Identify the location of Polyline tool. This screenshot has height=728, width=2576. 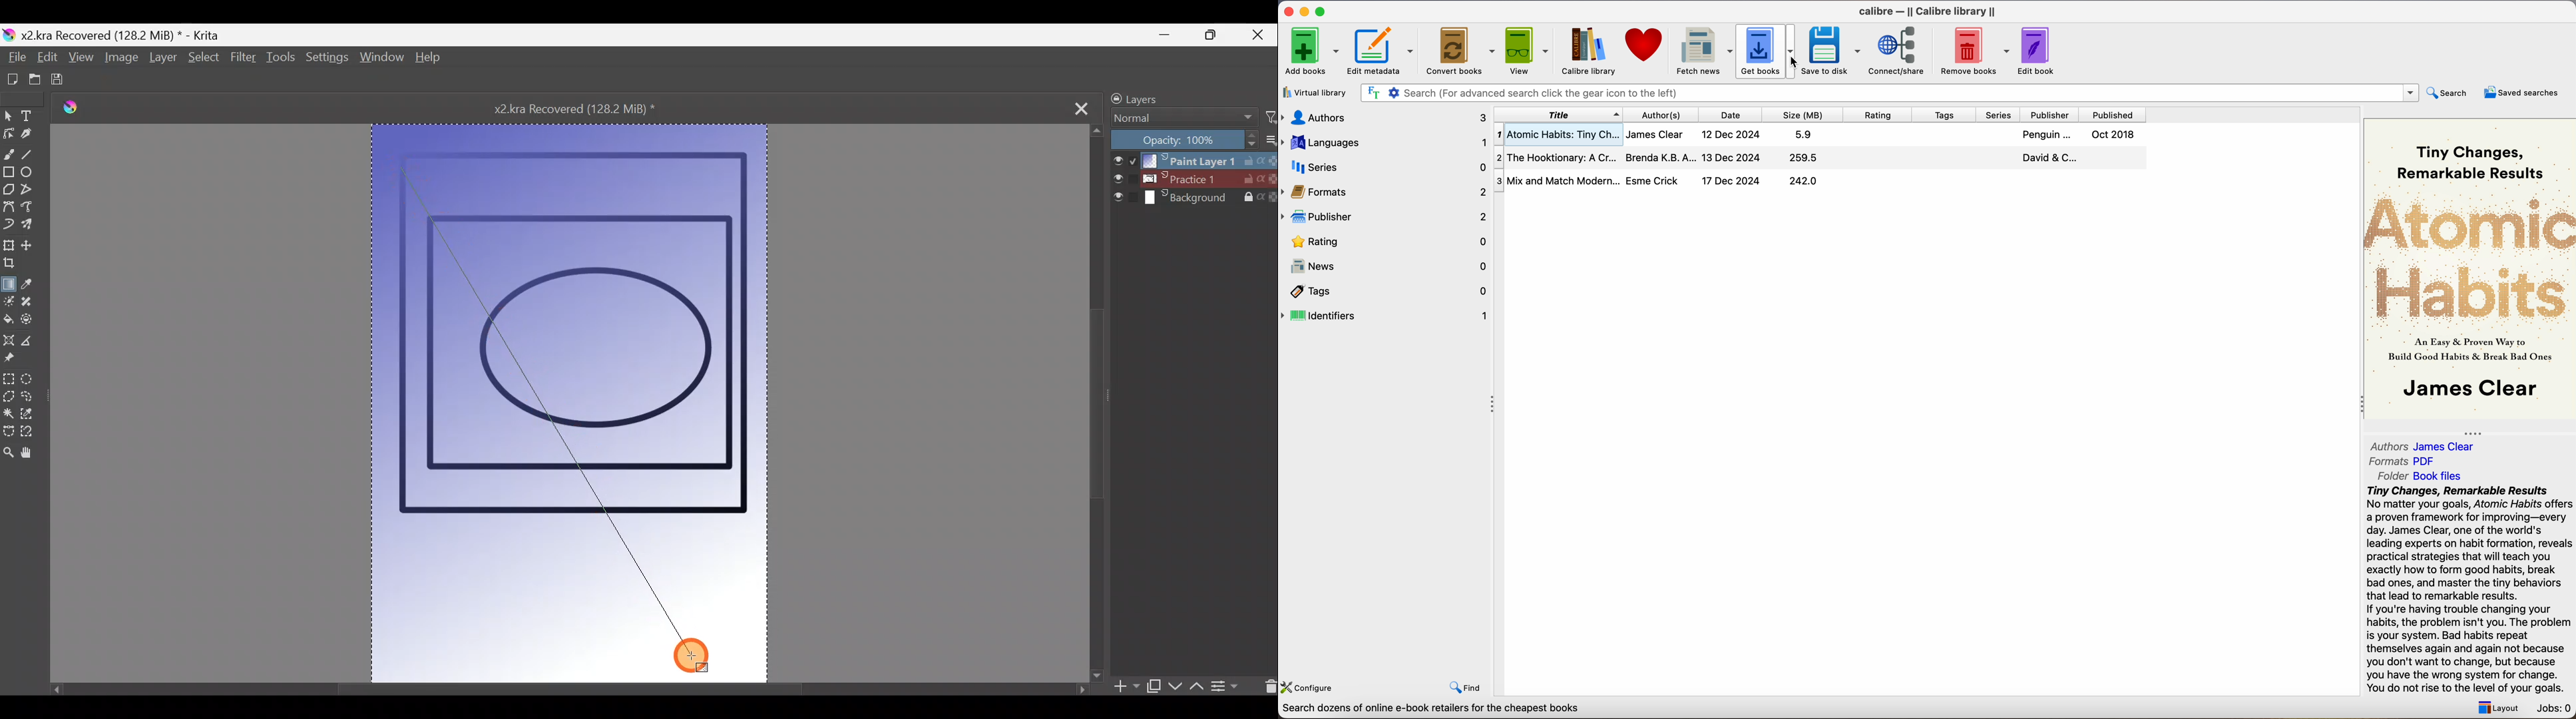
(33, 192).